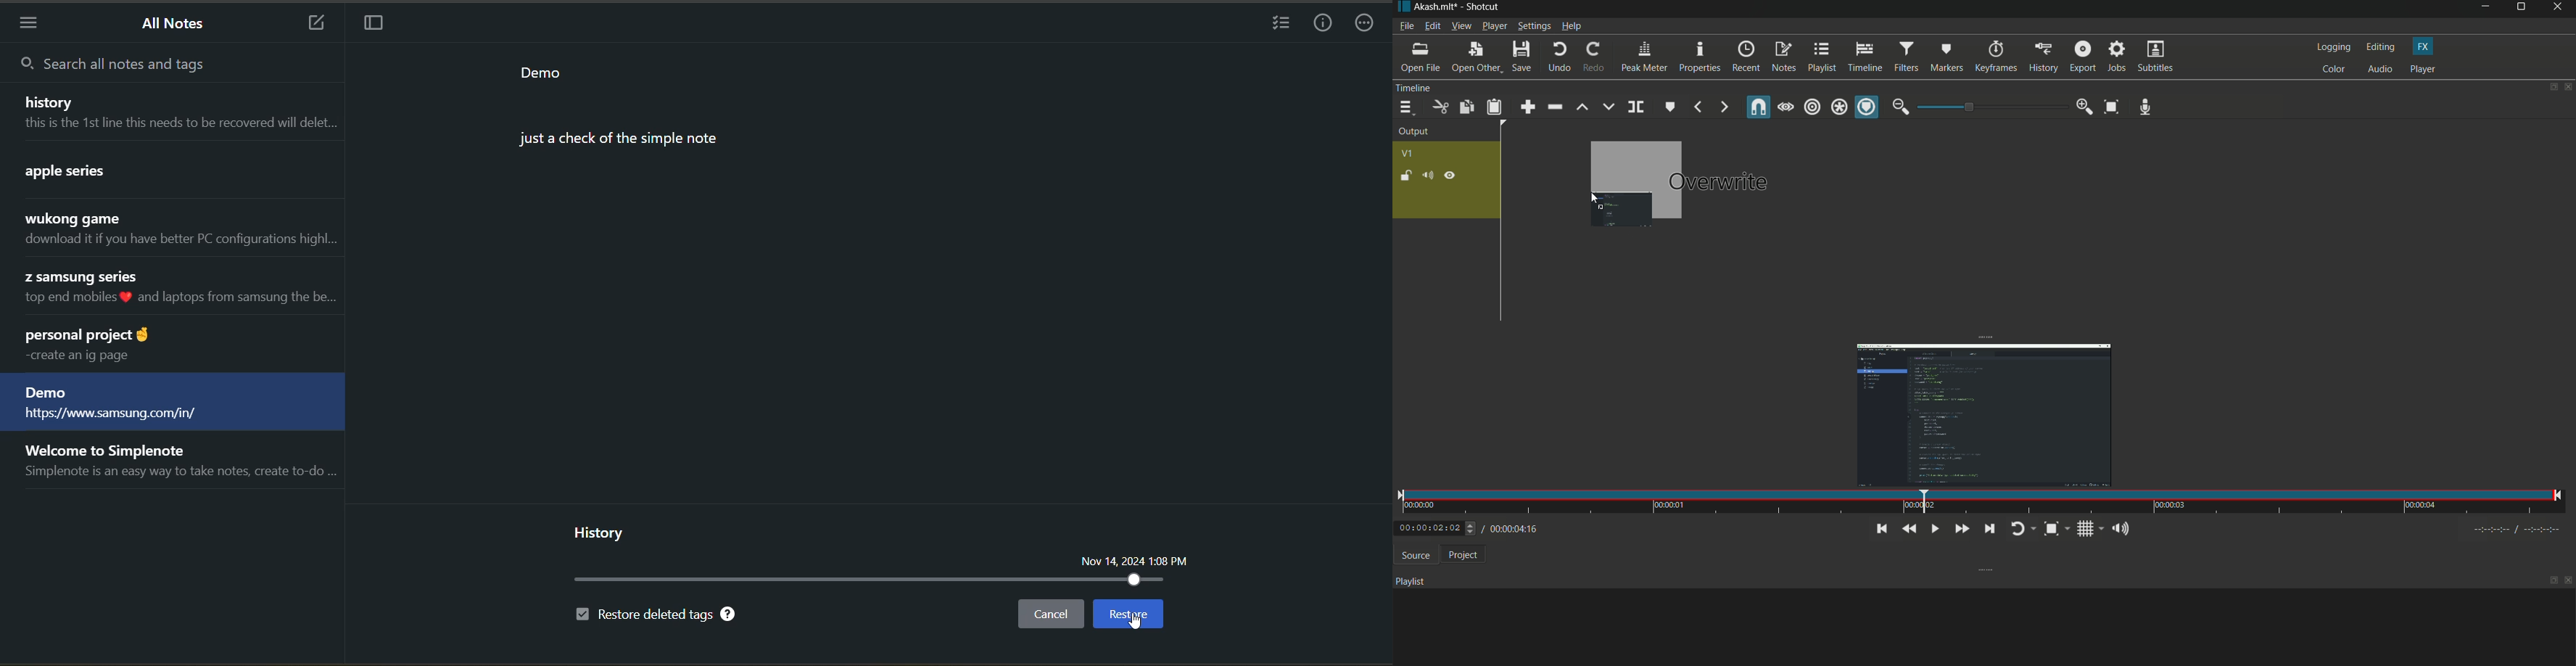 The image size is (2576, 672). Describe the element at coordinates (1404, 175) in the screenshot. I see `lock track` at that location.